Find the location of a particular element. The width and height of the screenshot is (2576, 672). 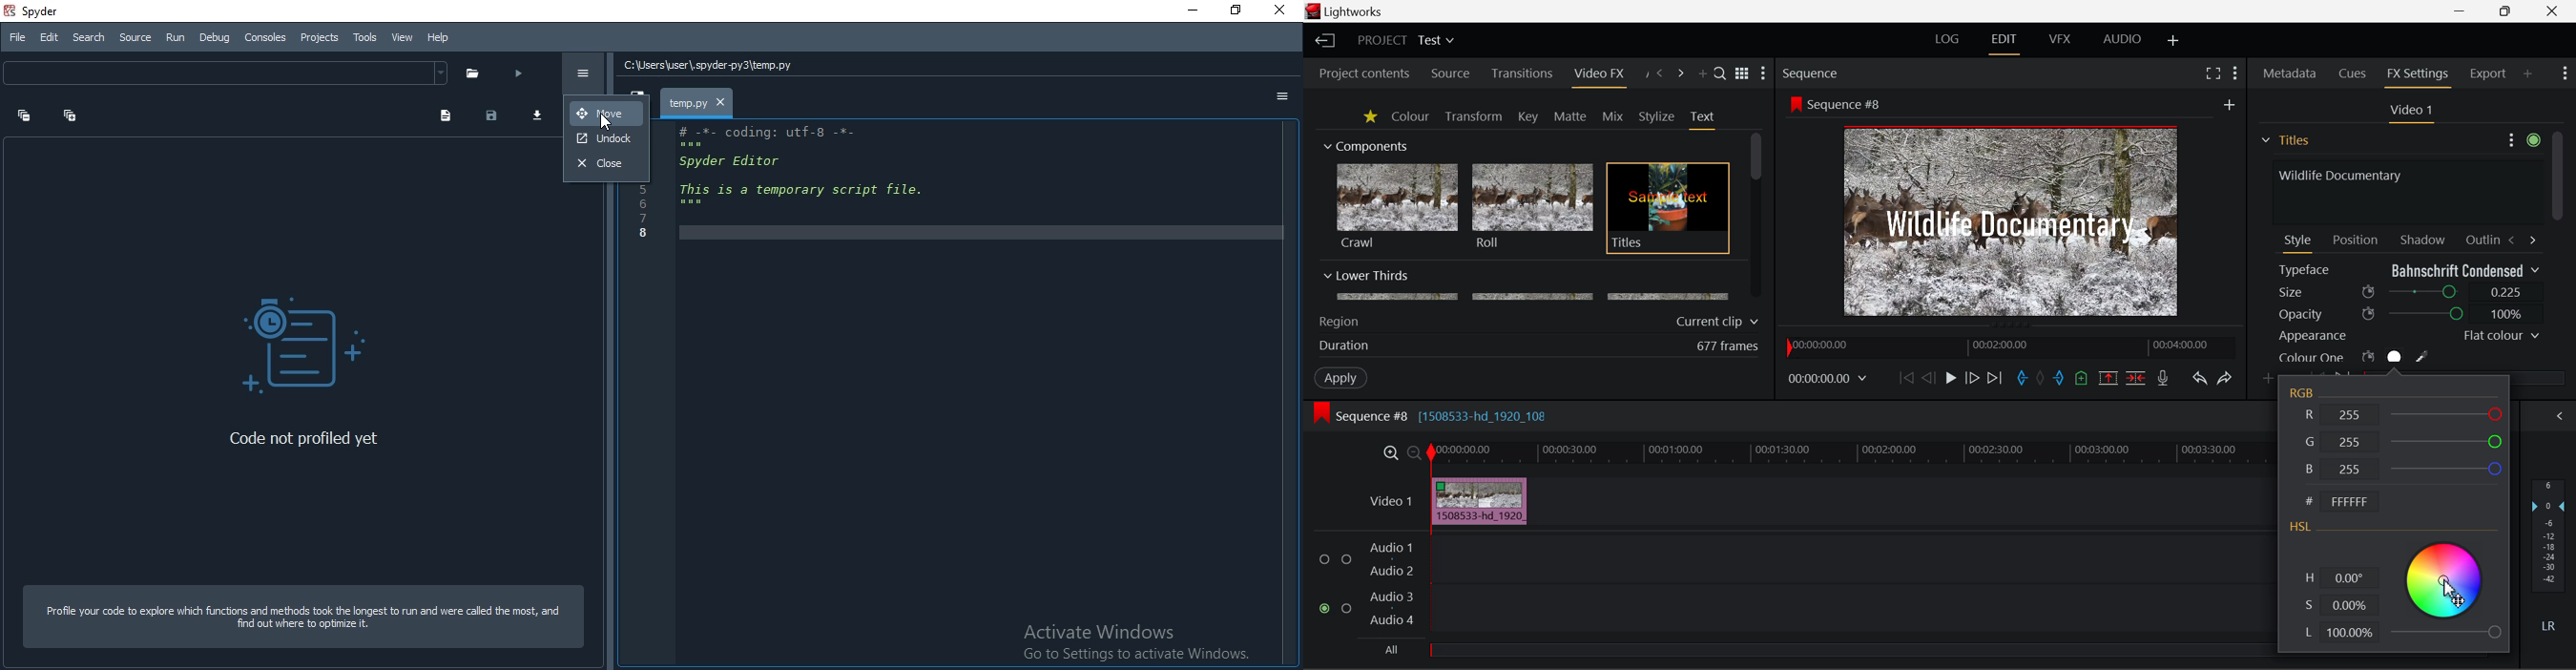

Redo is located at coordinates (2226, 378).